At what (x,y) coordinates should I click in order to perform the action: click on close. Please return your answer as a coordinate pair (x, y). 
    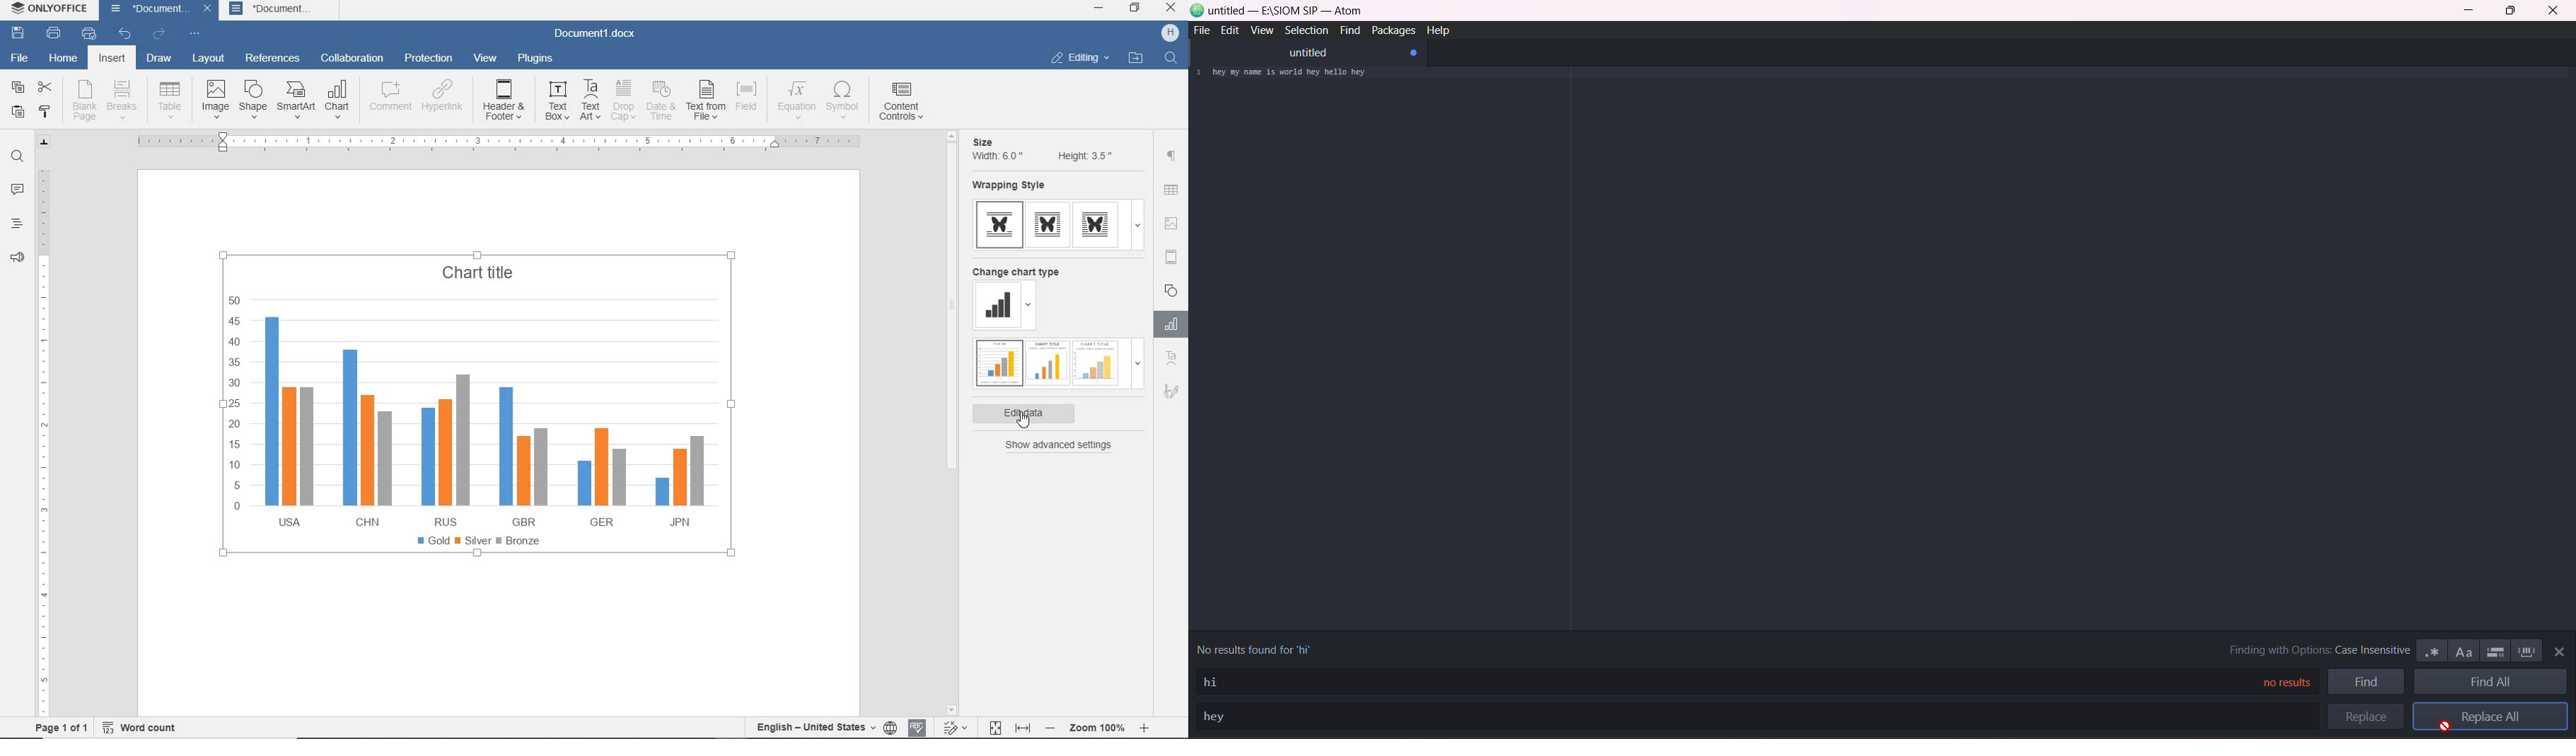
    Looking at the image, I should click on (209, 11).